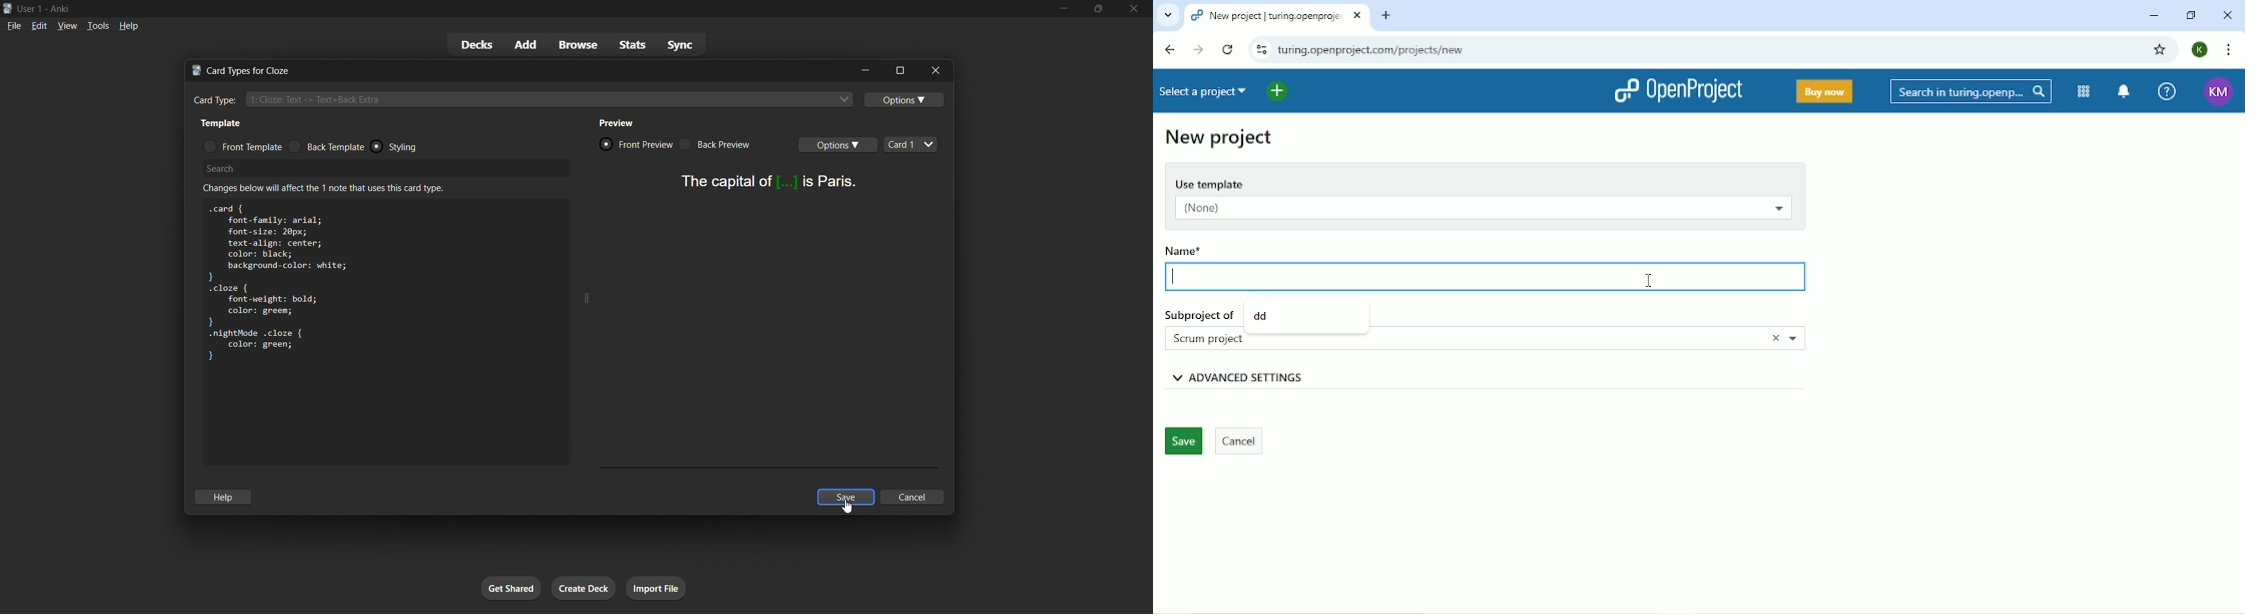 The height and width of the screenshot is (616, 2268). What do you see at coordinates (840, 147) in the screenshot?
I see `card options` at bounding box center [840, 147].